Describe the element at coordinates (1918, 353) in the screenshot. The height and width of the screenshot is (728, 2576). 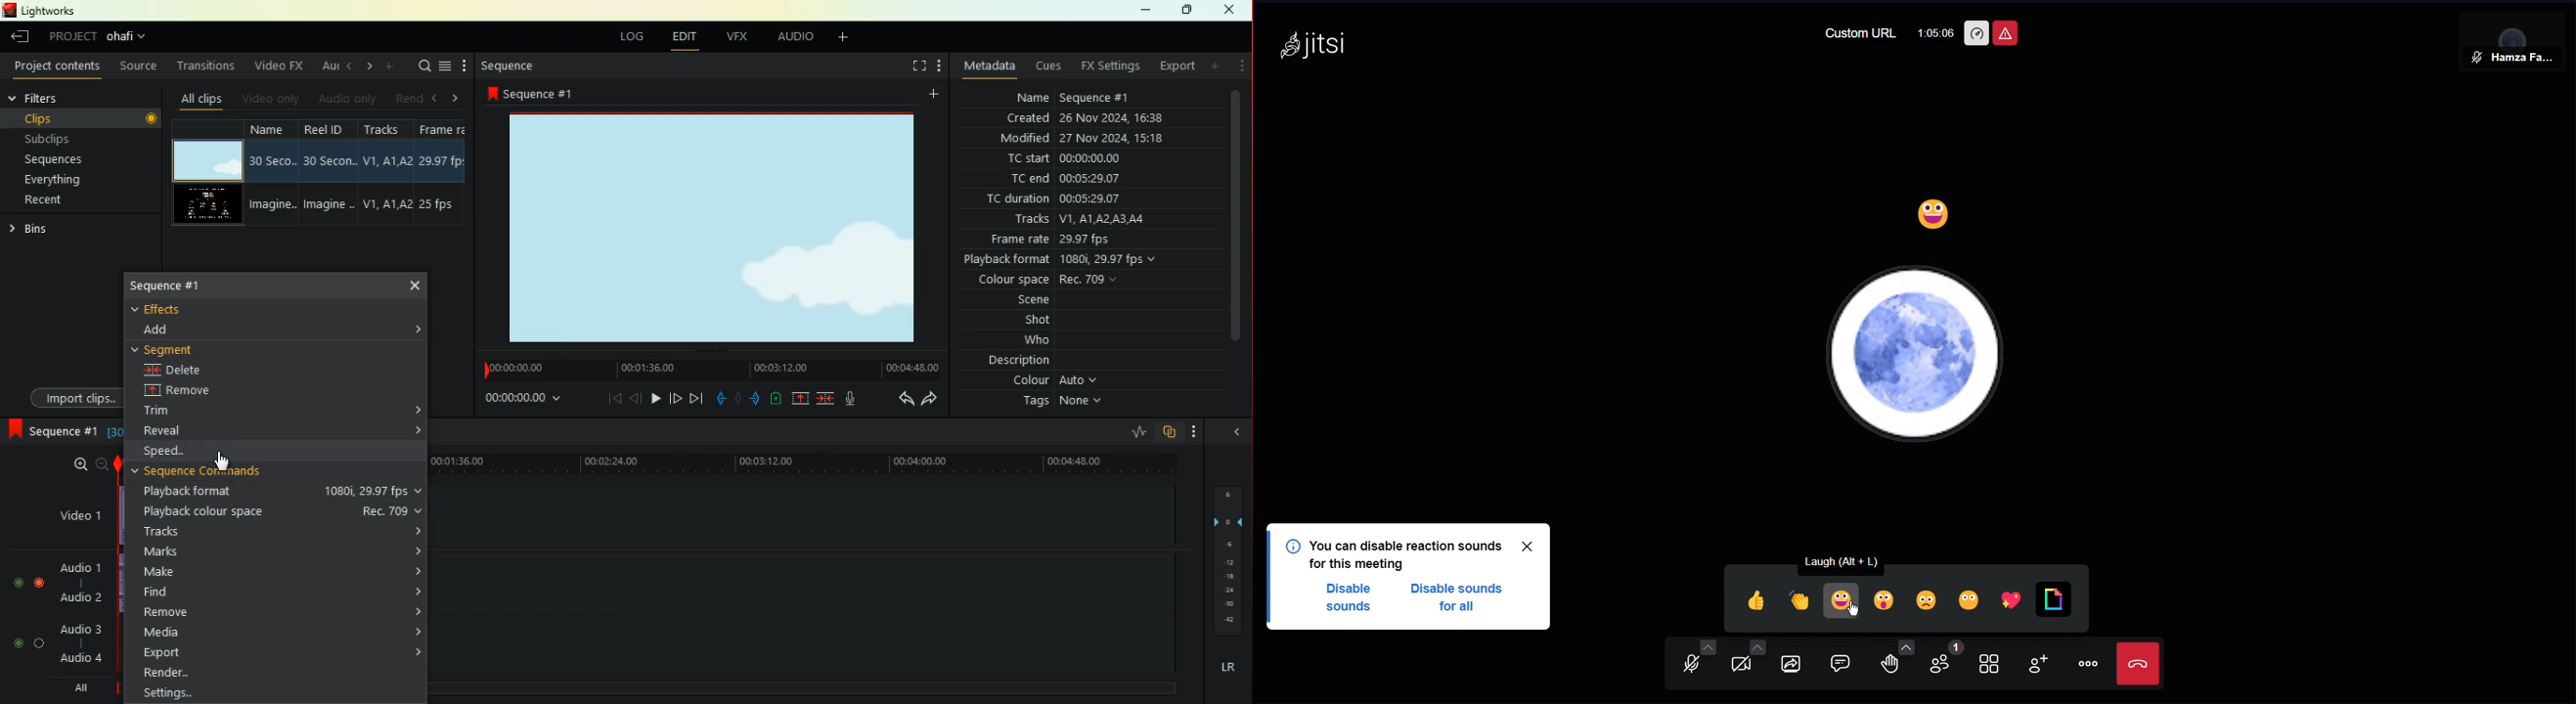
I see `User Profile Picture` at that location.